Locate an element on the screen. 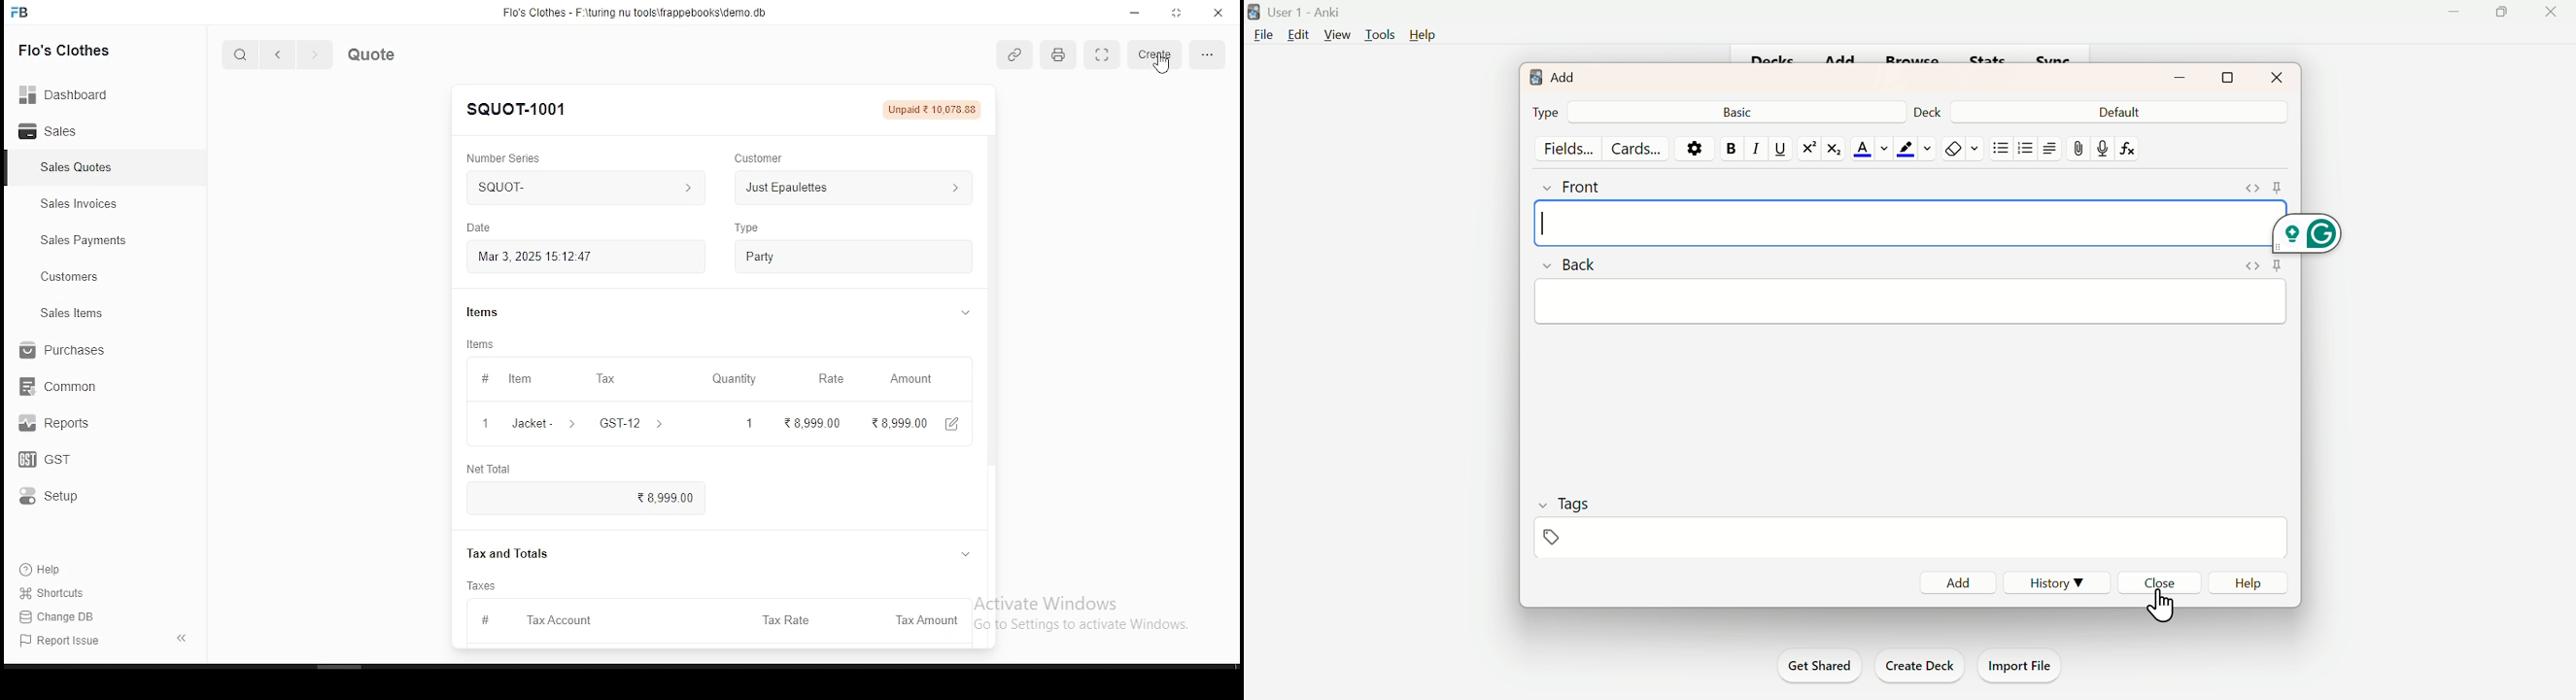  minimize is located at coordinates (1130, 13).